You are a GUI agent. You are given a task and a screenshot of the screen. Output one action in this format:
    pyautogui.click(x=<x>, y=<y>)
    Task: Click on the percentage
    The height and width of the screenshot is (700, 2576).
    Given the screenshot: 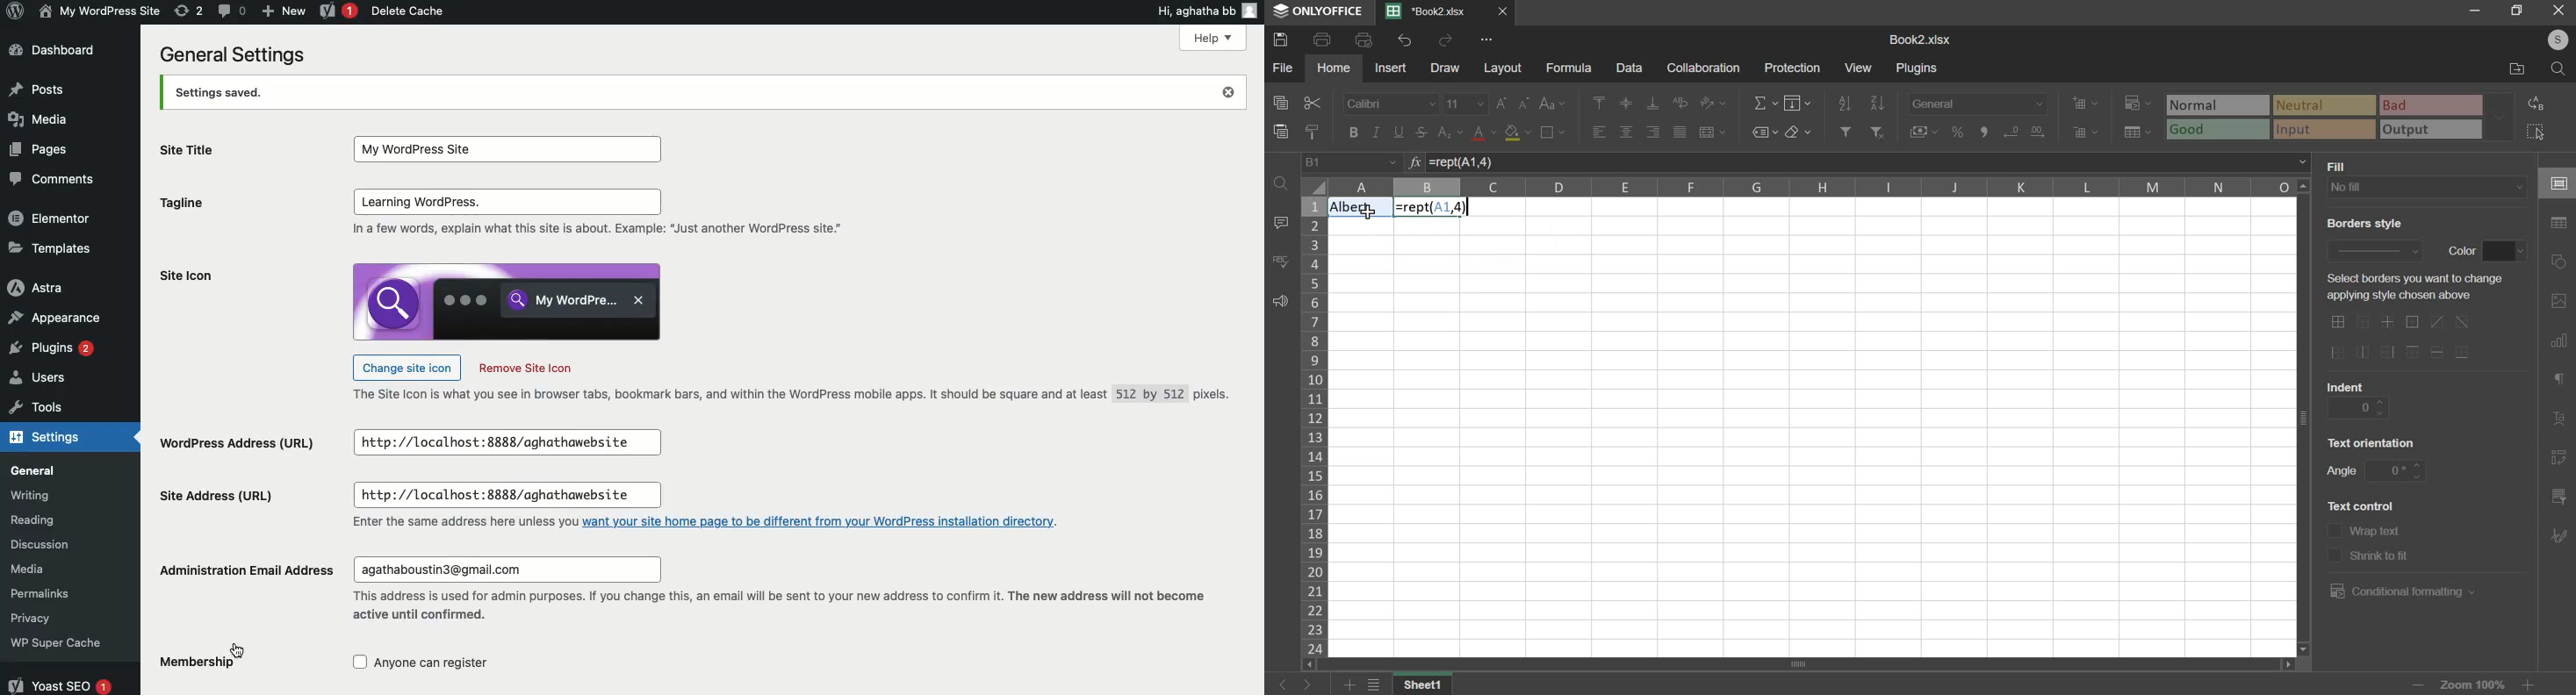 What is the action you would take?
    pyautogui.click(x=1958, y=131)
    